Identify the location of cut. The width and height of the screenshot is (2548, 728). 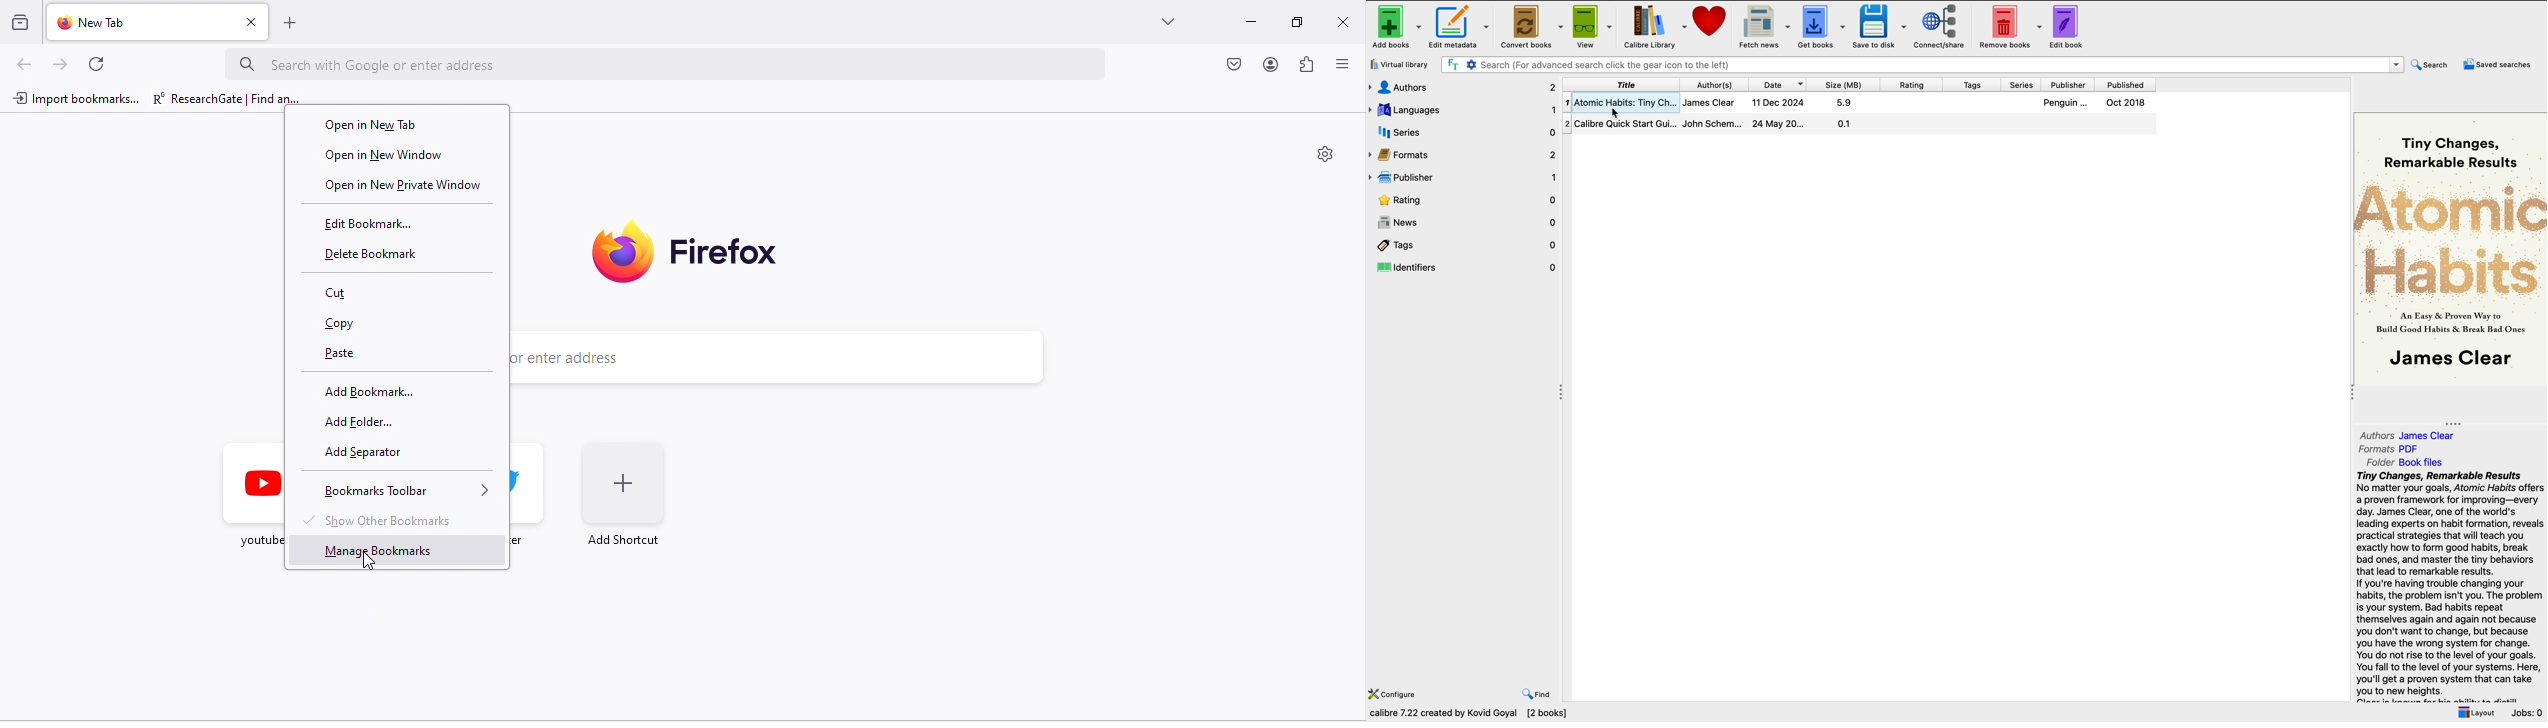
(334, 294).